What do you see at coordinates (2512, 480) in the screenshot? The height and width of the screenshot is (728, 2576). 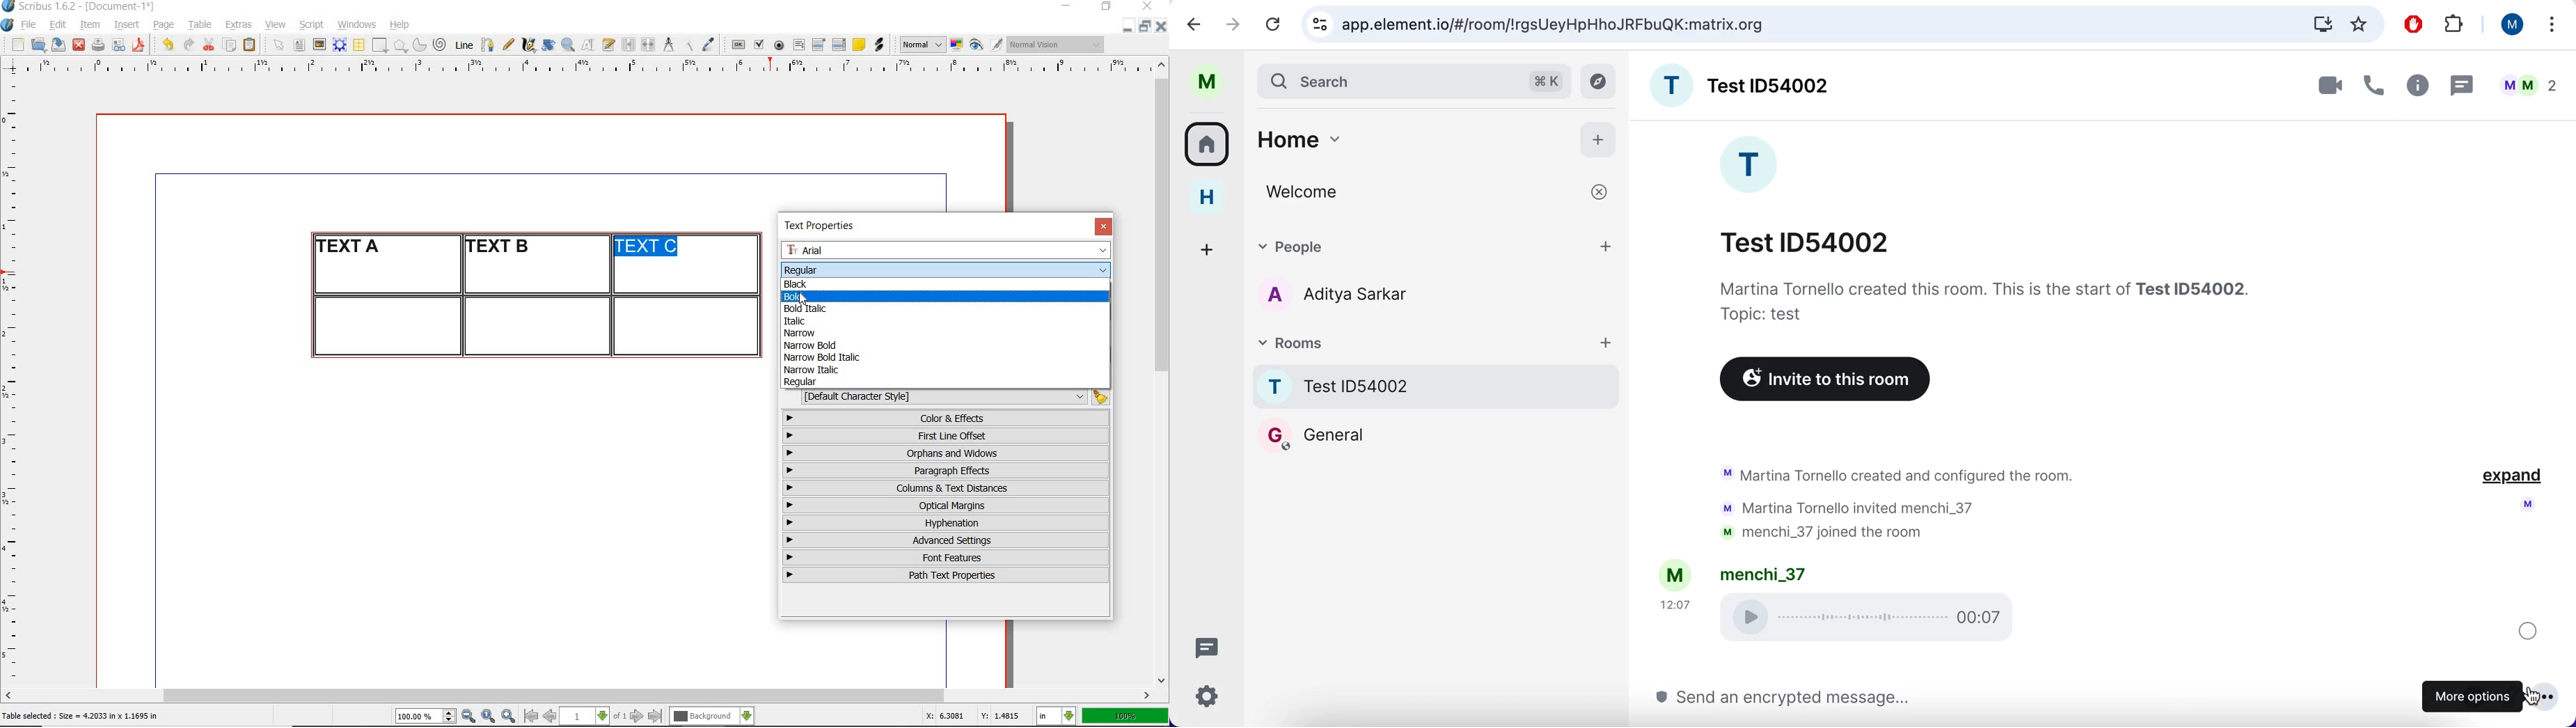 I see `expand` at bounding box center [2512, 480].